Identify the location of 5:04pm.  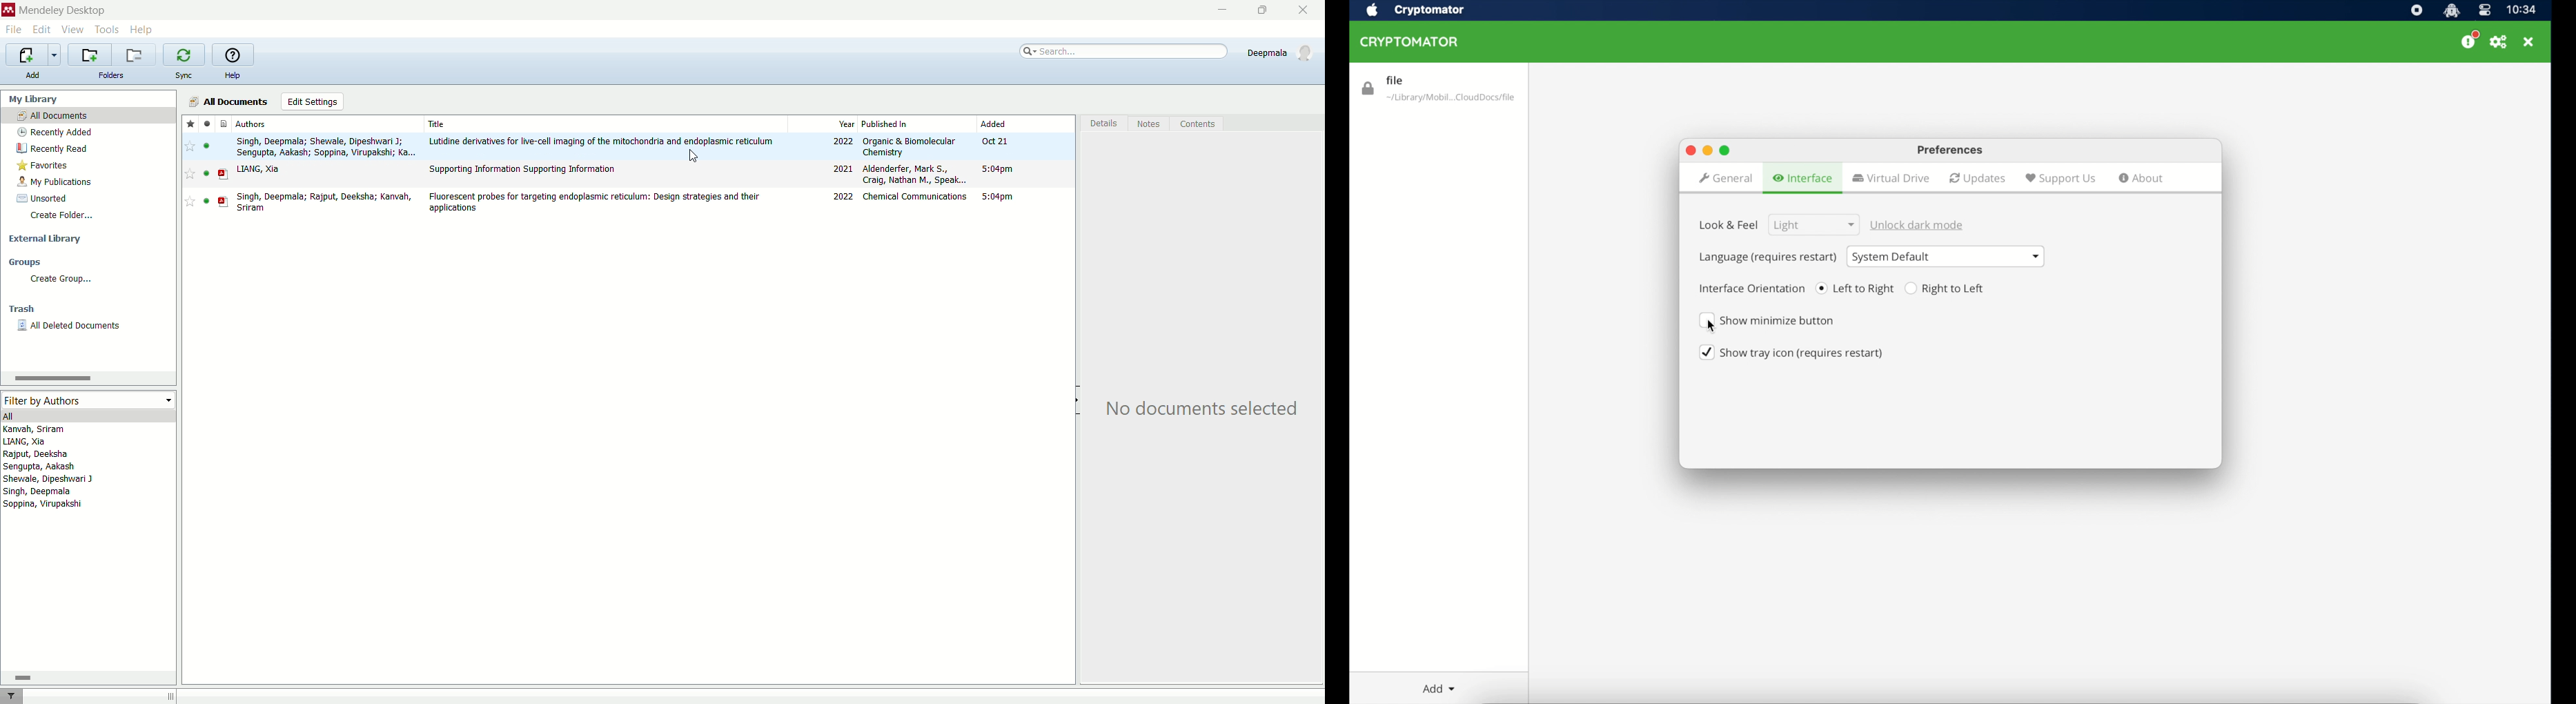
(997, 197).